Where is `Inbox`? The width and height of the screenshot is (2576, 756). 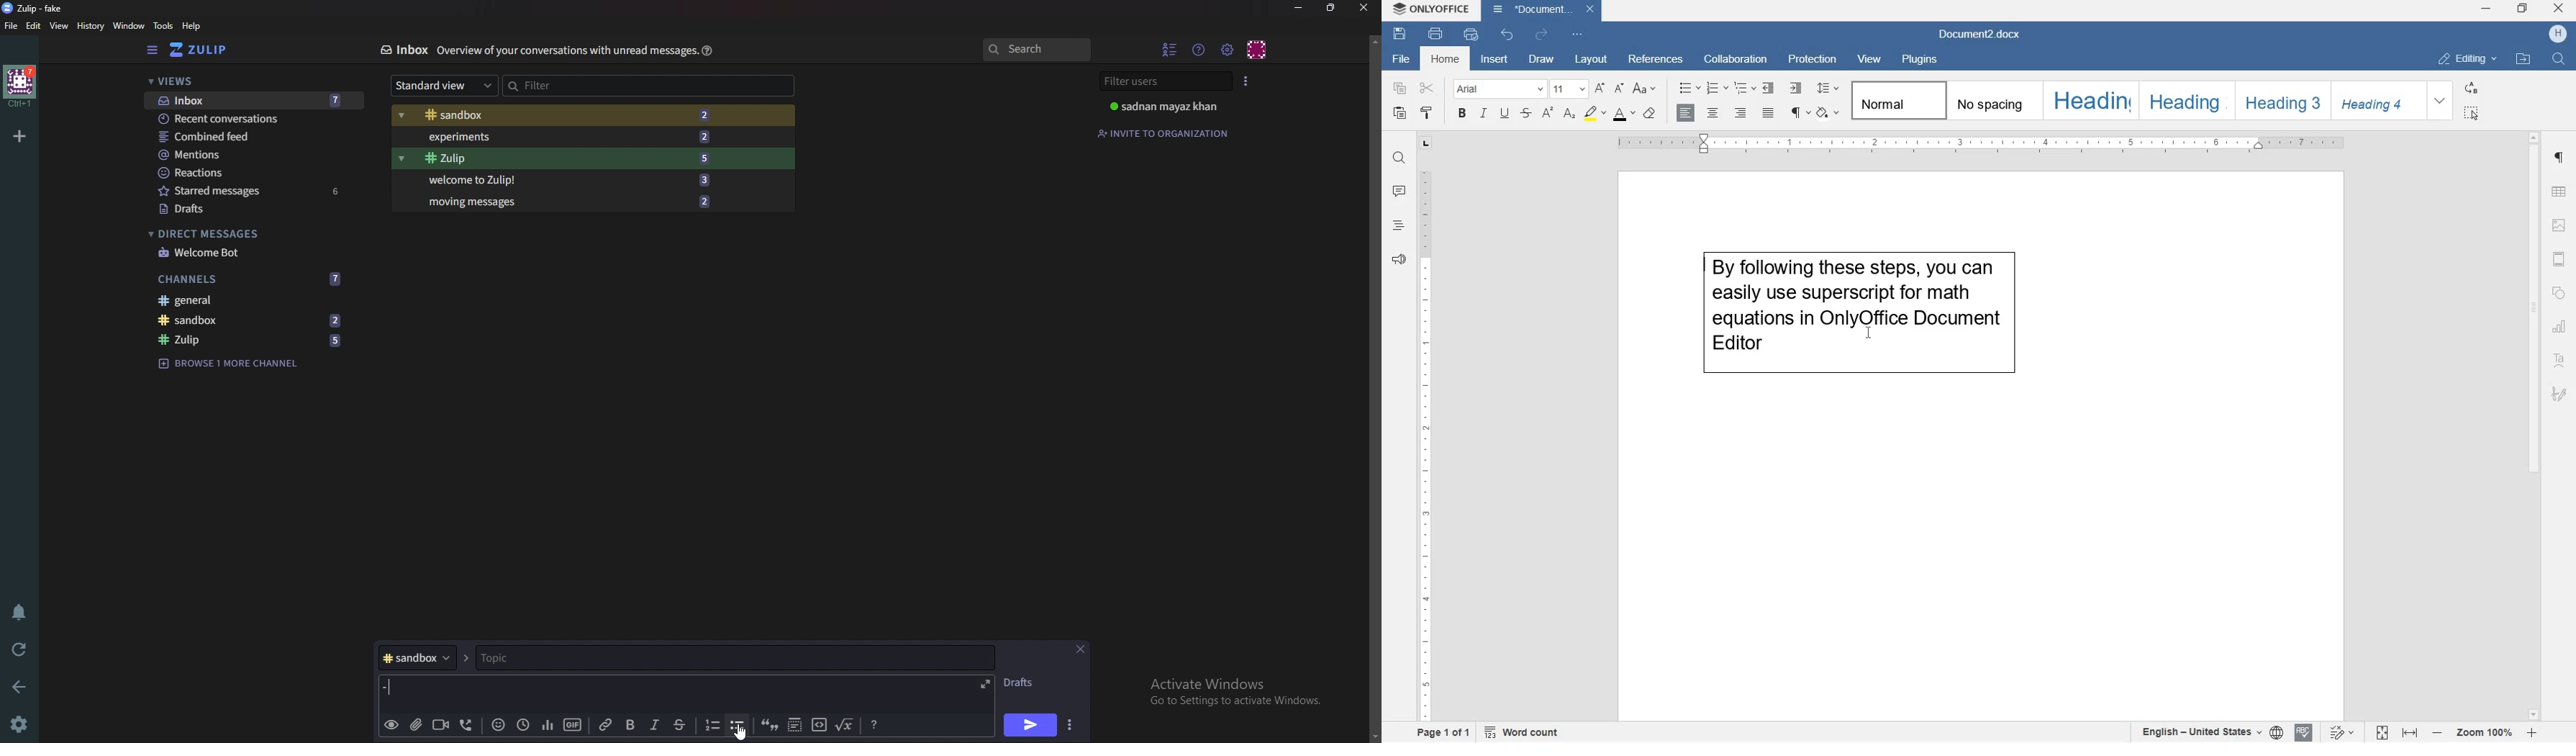
Inbox is located at coordinates (253, 102).